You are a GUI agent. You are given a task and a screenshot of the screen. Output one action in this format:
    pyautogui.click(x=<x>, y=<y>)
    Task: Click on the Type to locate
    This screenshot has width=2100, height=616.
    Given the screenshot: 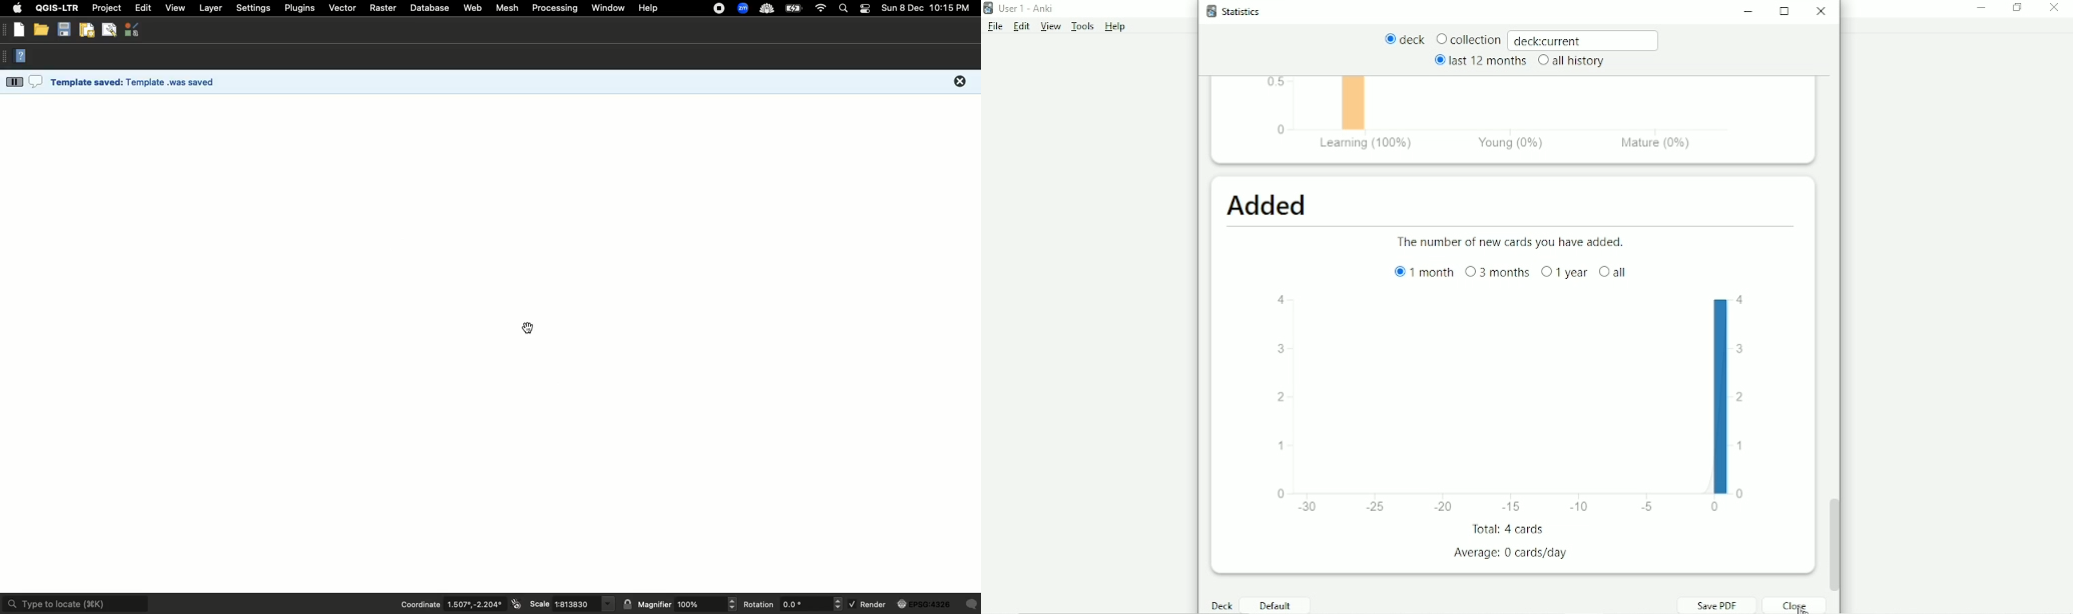 What is the action you would take?
    pyautogui.click(x=75, y=602)
    